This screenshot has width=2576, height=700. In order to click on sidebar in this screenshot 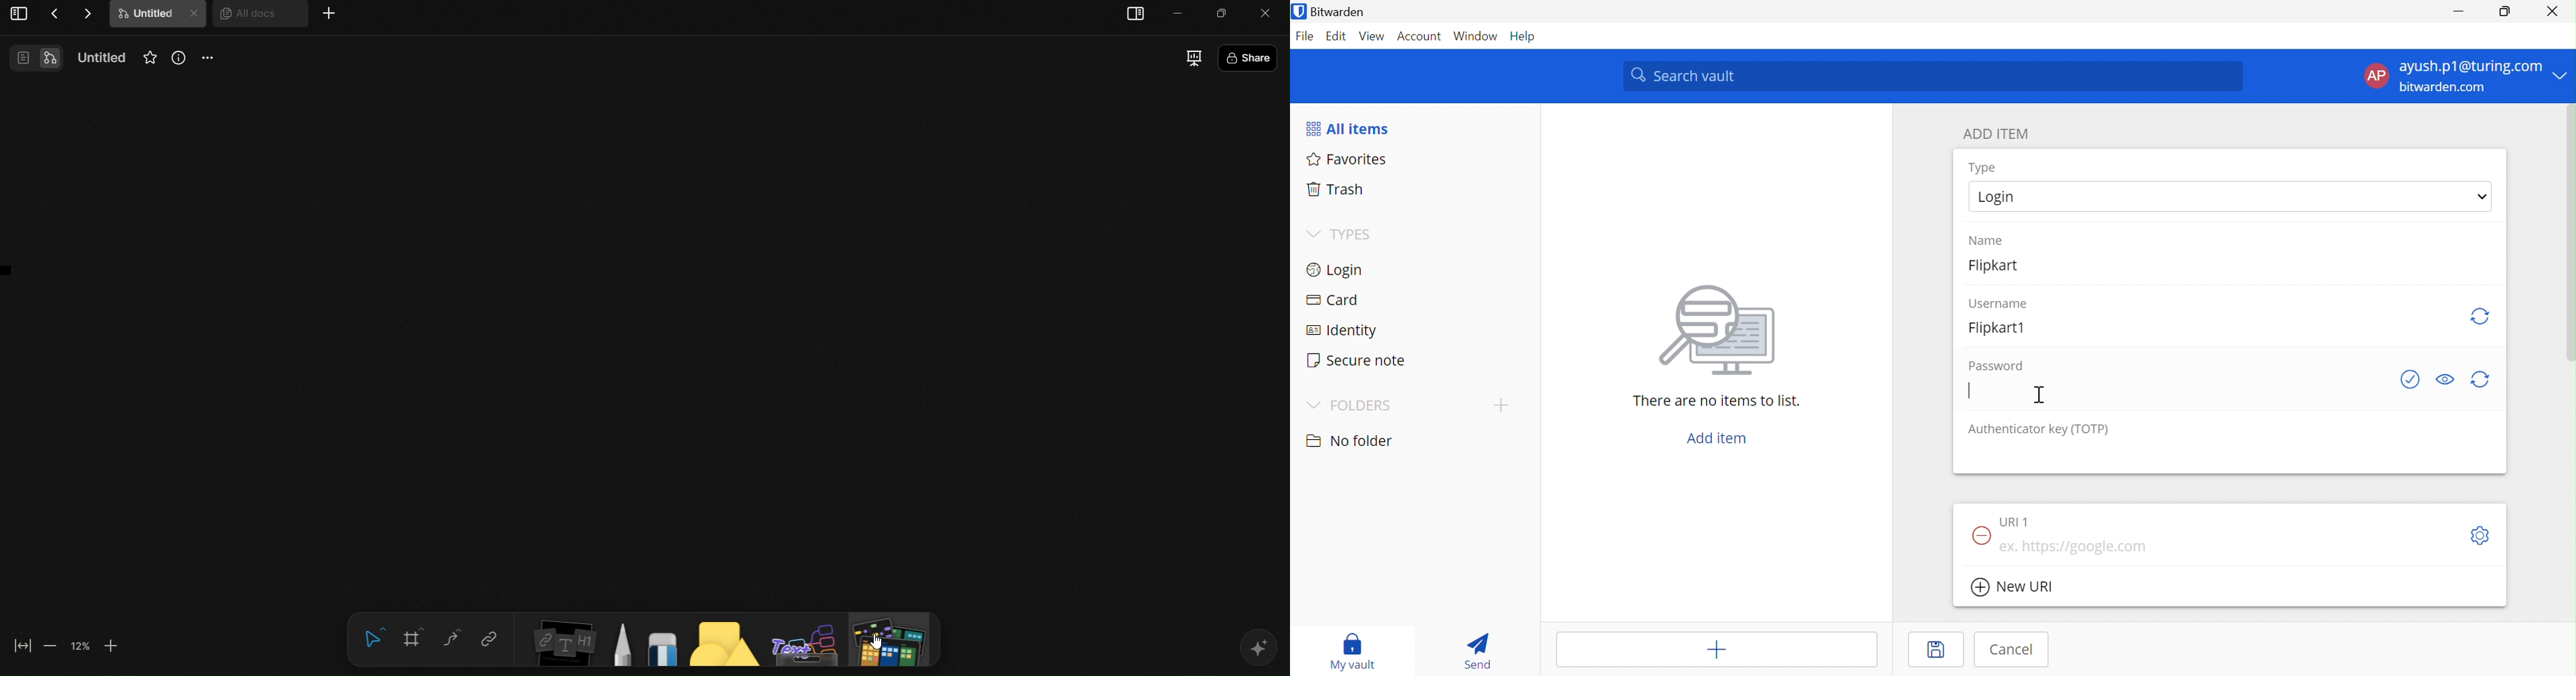, I will do `click(1138, 15)`.